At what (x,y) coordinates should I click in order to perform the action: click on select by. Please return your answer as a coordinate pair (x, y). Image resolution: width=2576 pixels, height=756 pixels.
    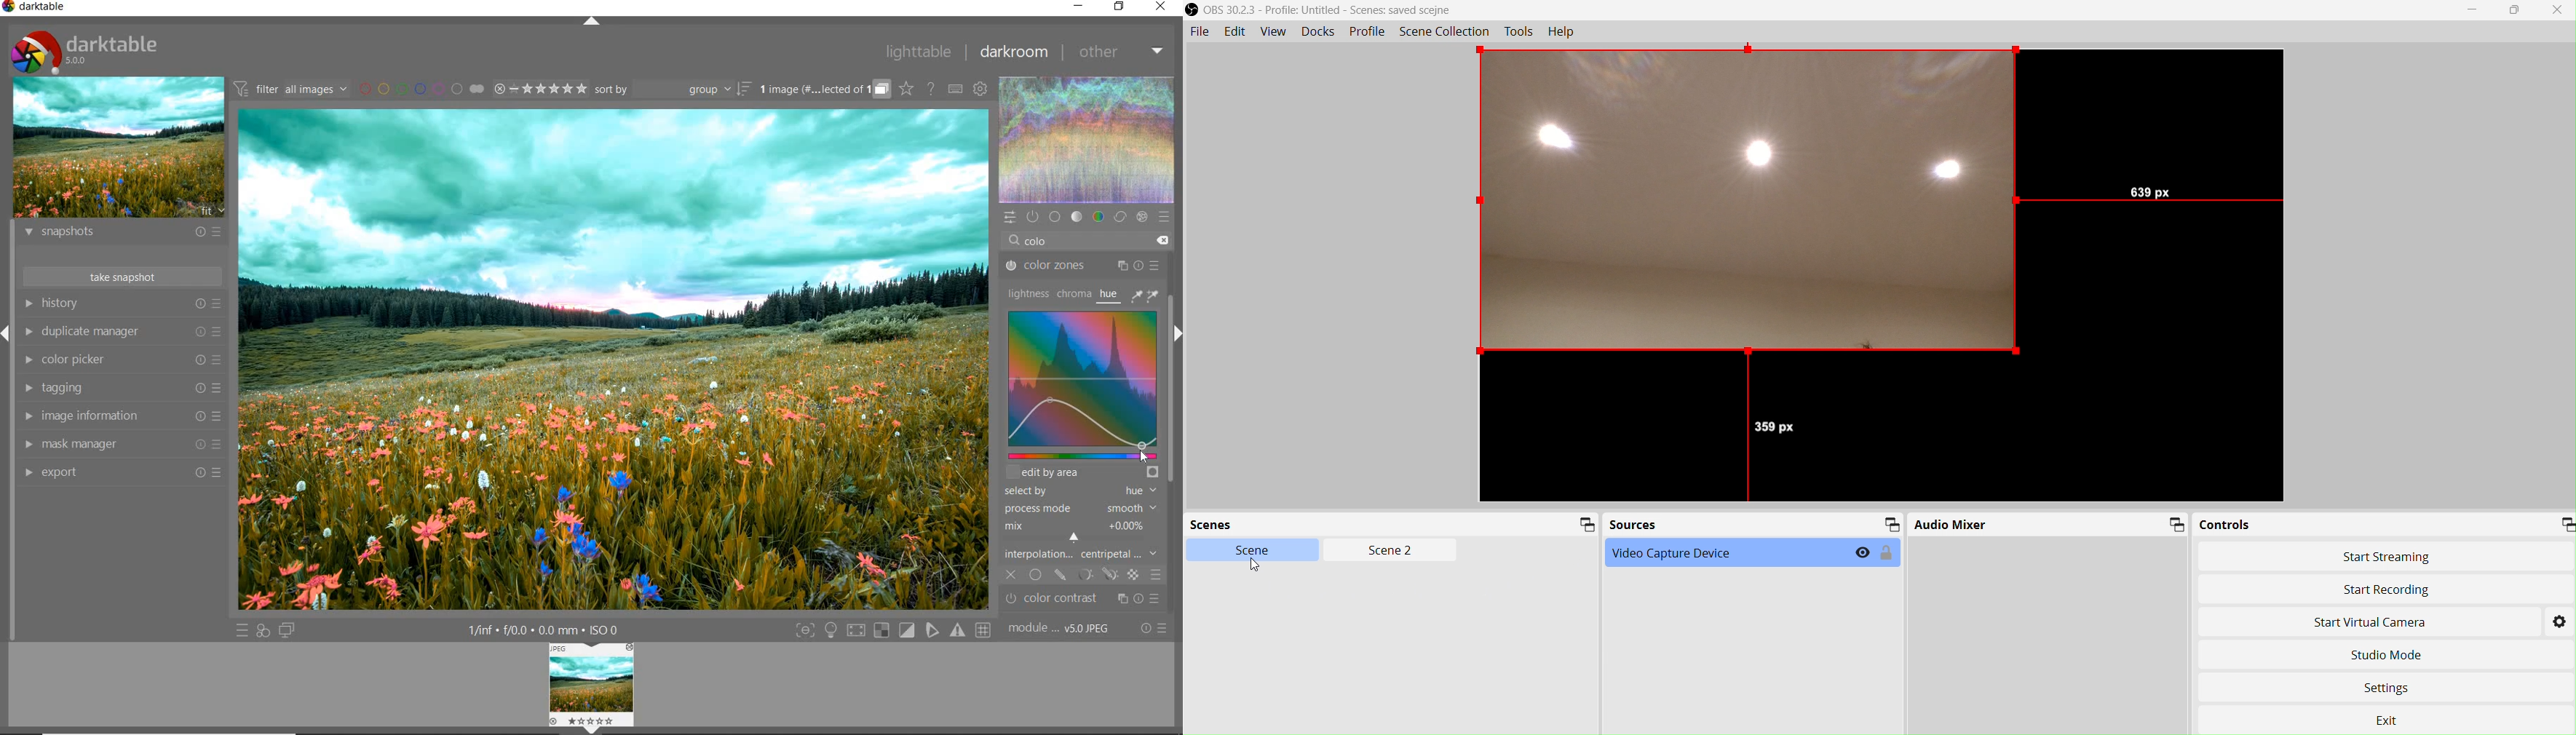
    Looking at the image, I should click on (1080, 491).